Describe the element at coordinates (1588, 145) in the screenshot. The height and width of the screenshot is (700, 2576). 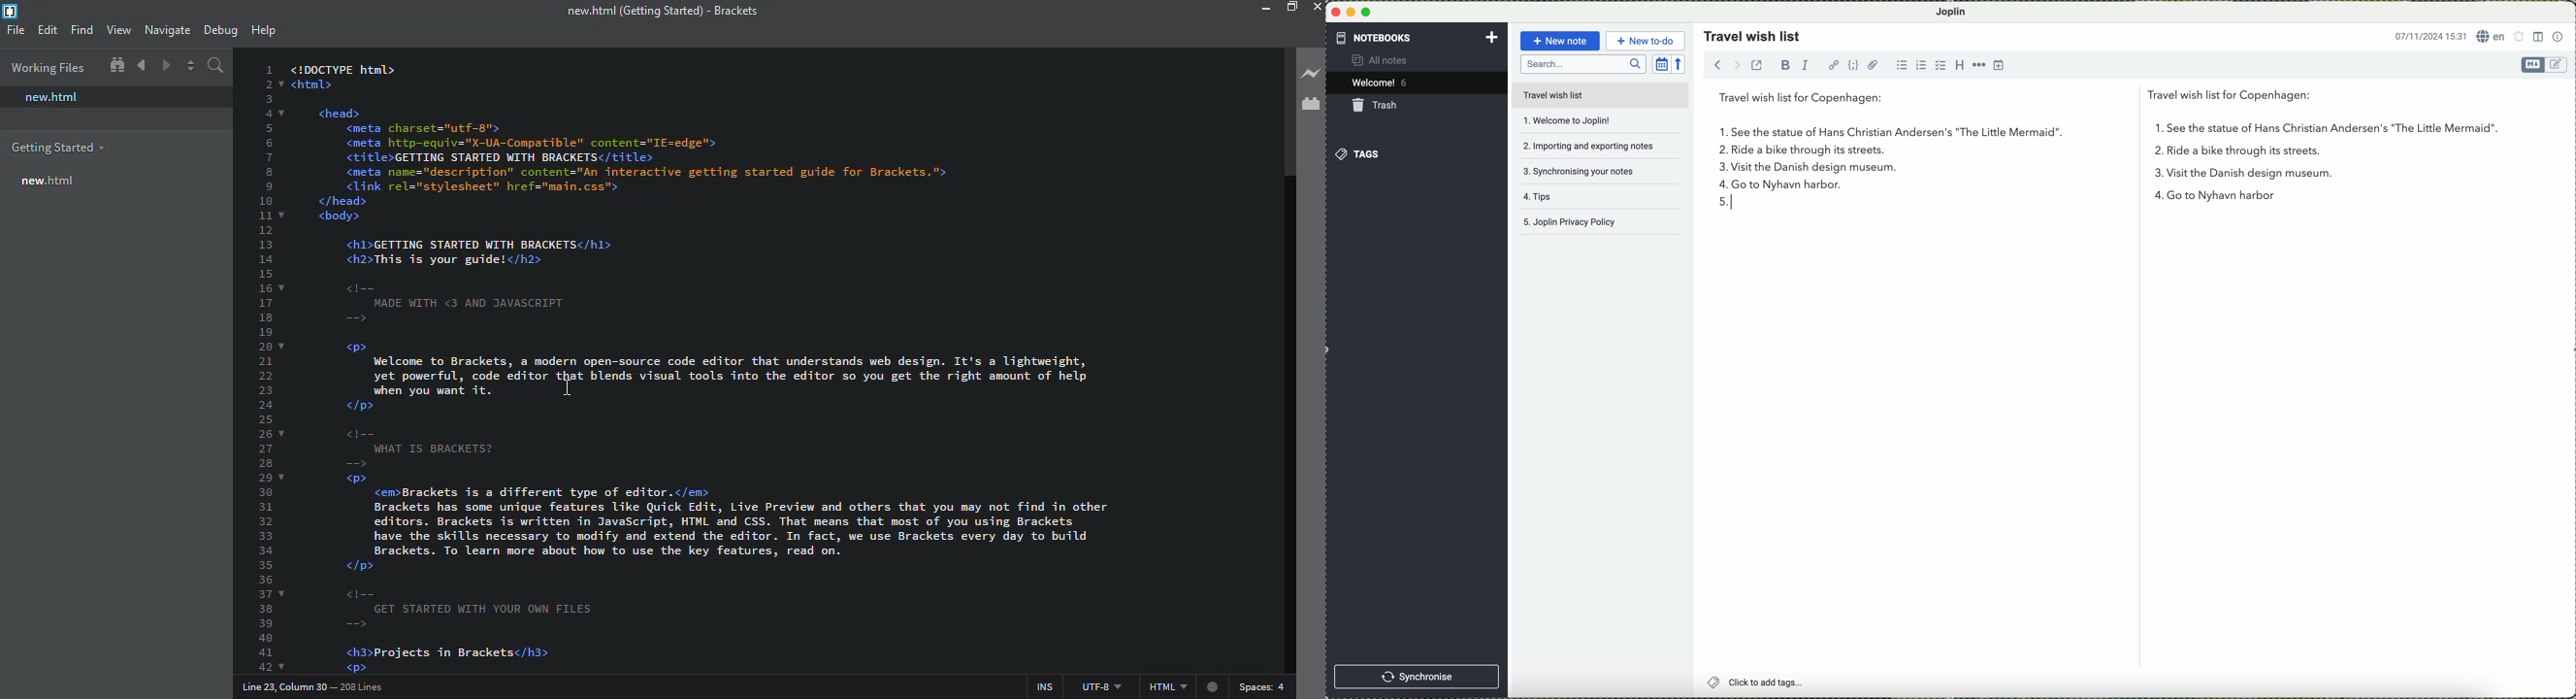
I see `importing and exporting notes` at that location.